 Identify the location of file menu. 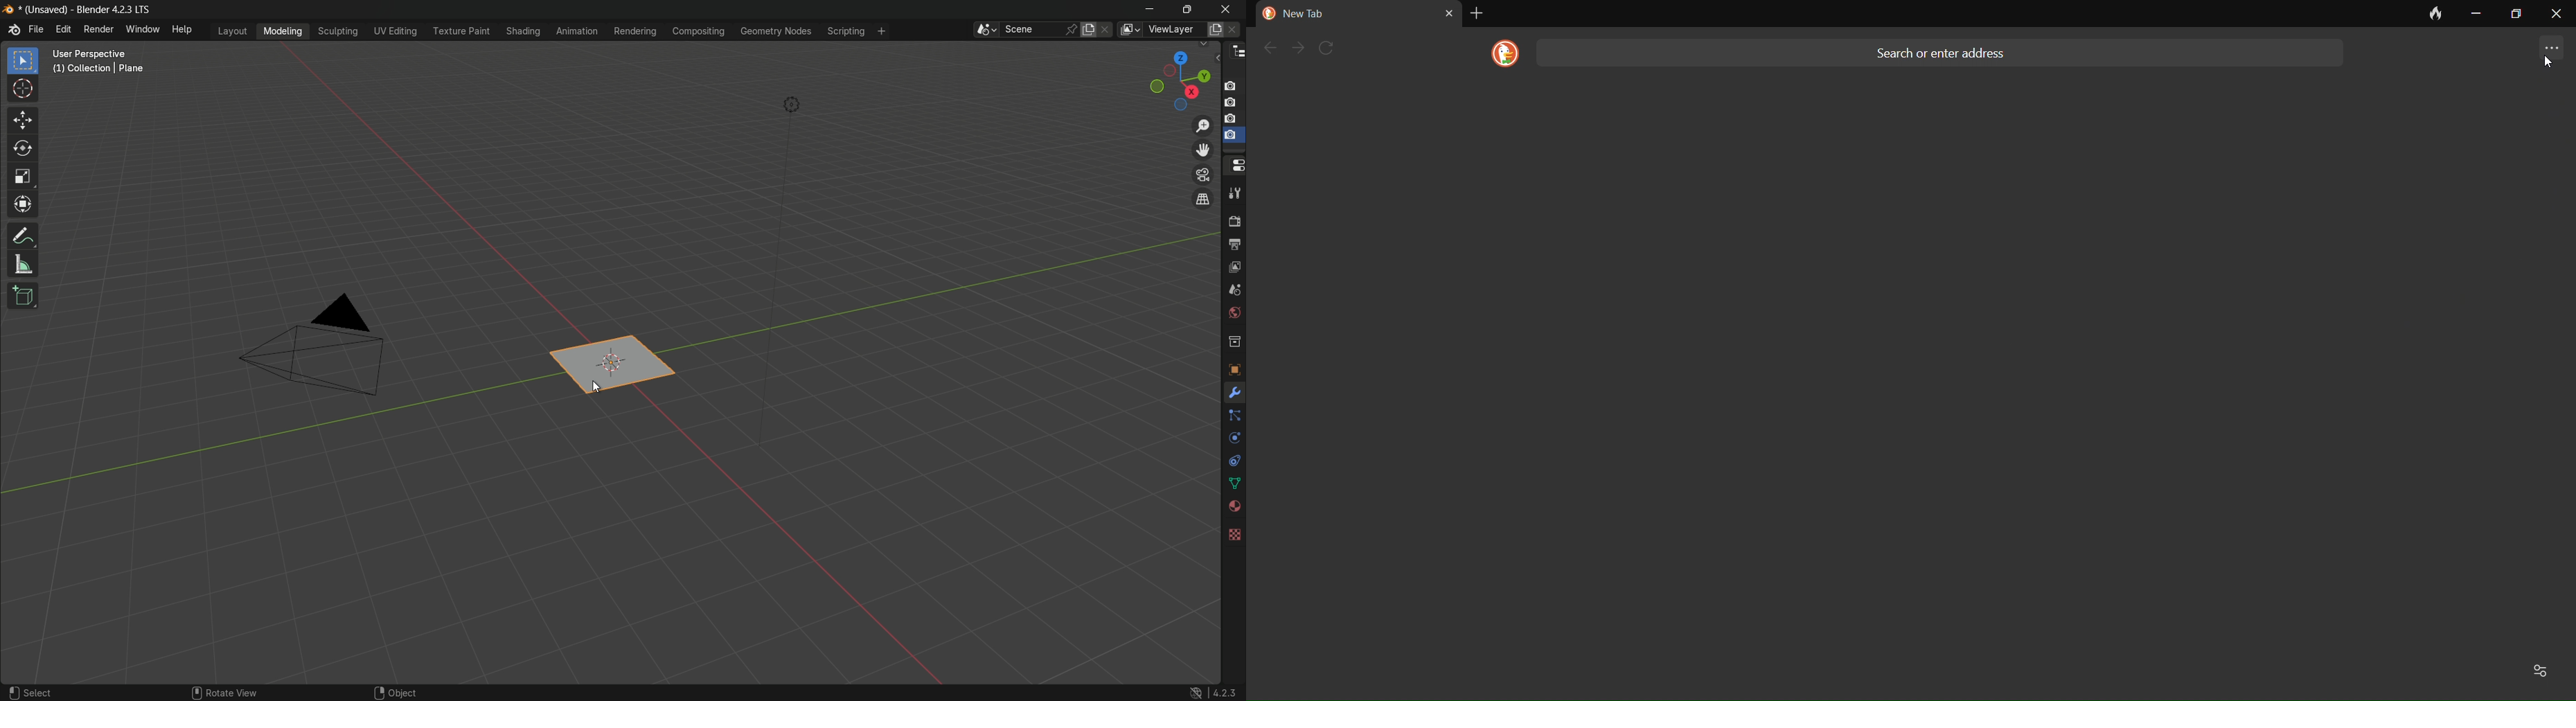
(36, 30).